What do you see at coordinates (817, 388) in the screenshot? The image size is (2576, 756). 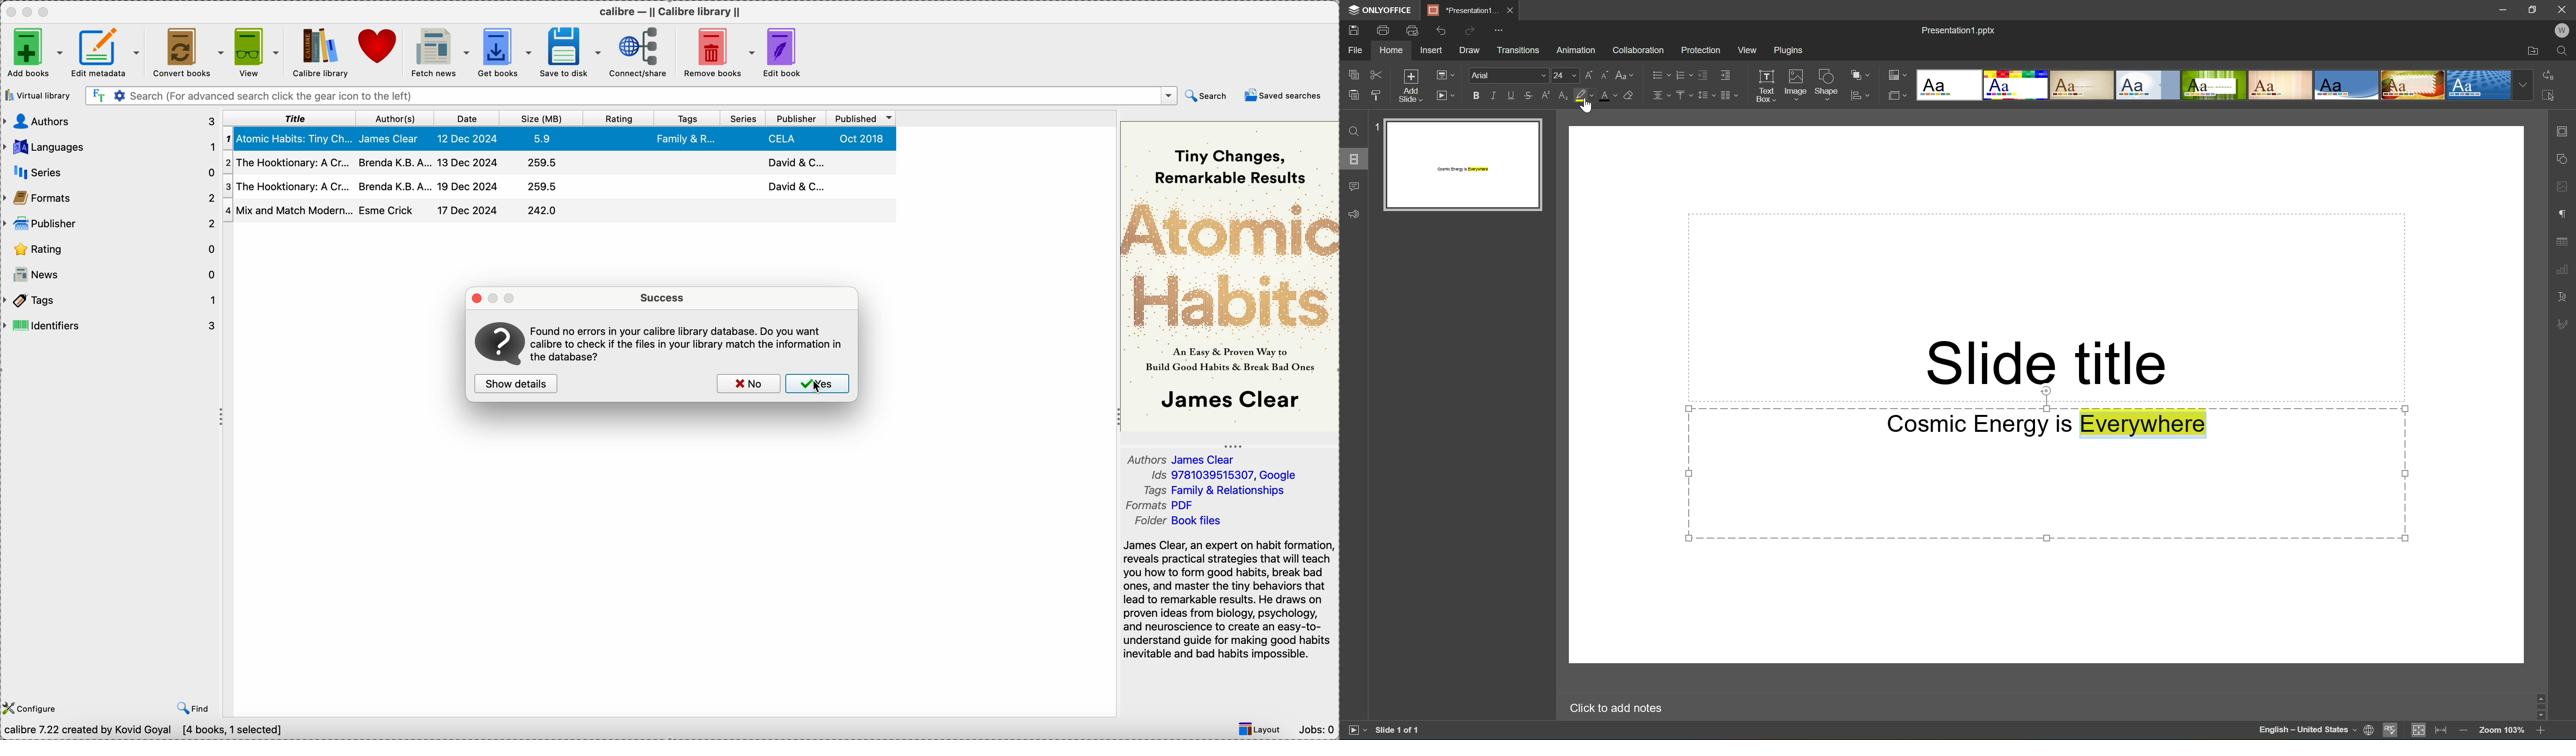 I see `cursor` at bounding box center [817, 388].